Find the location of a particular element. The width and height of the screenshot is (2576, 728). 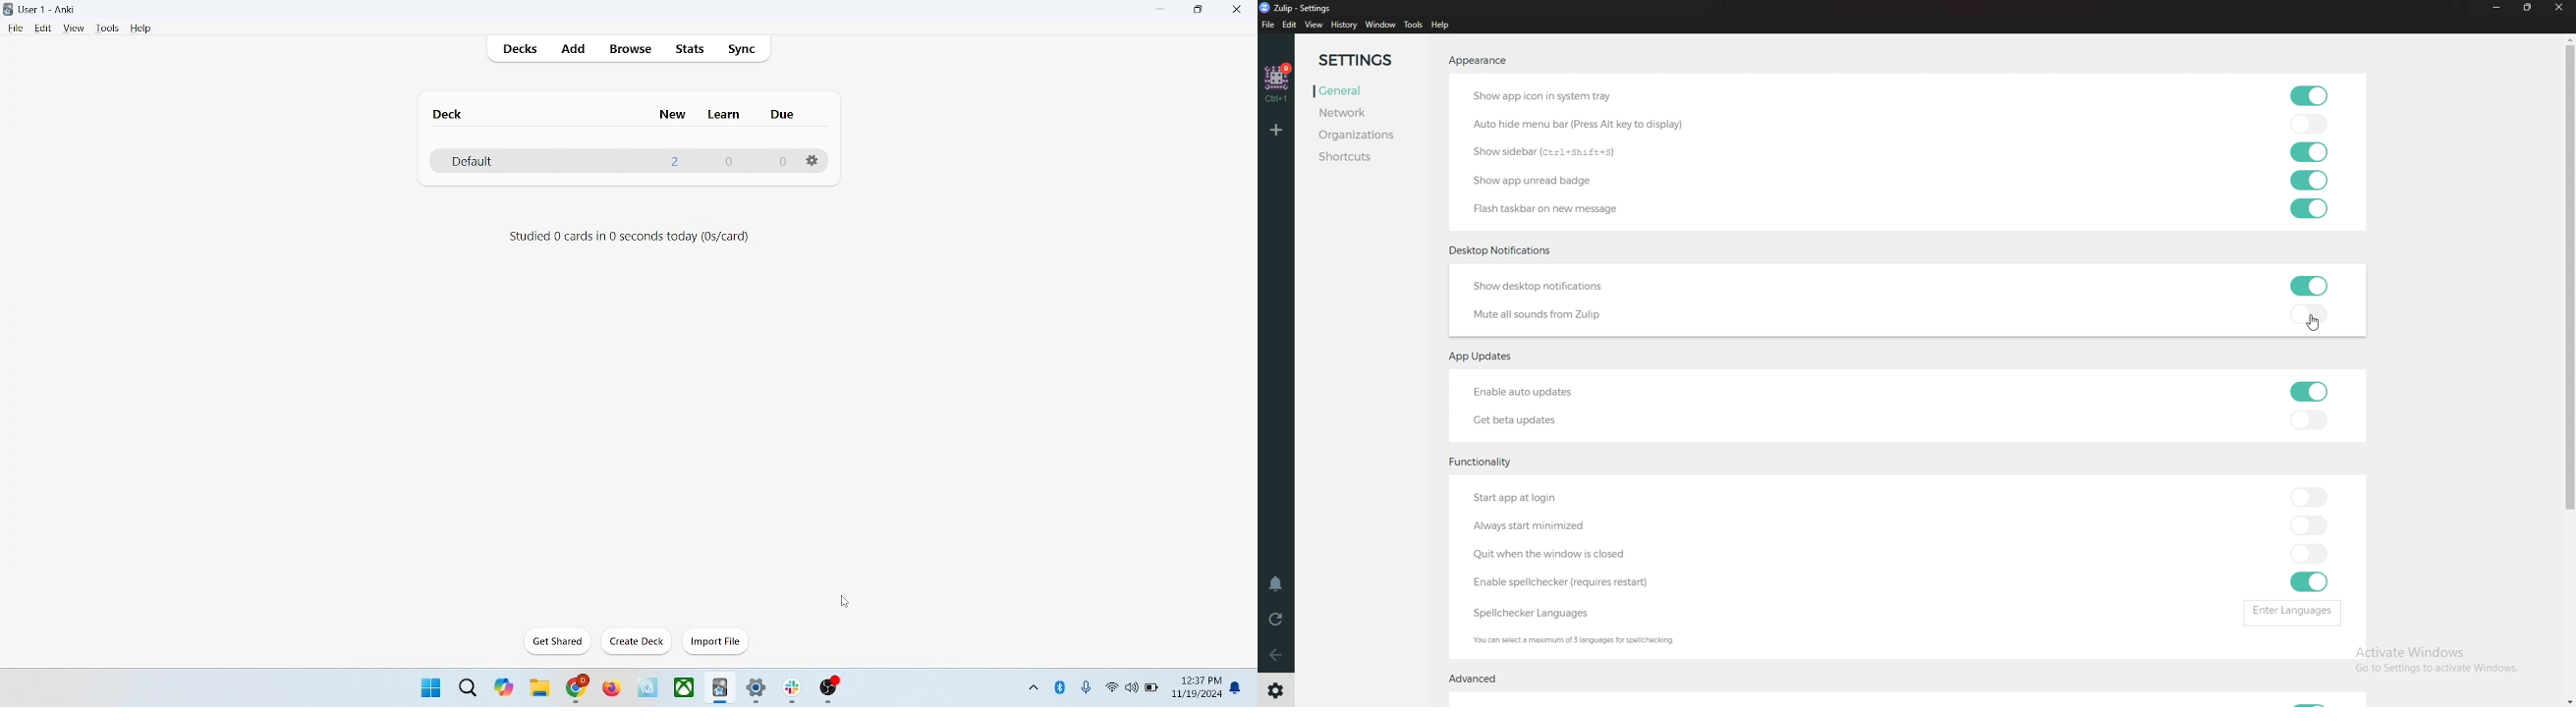

x-box is located at coordinates (685, 687).